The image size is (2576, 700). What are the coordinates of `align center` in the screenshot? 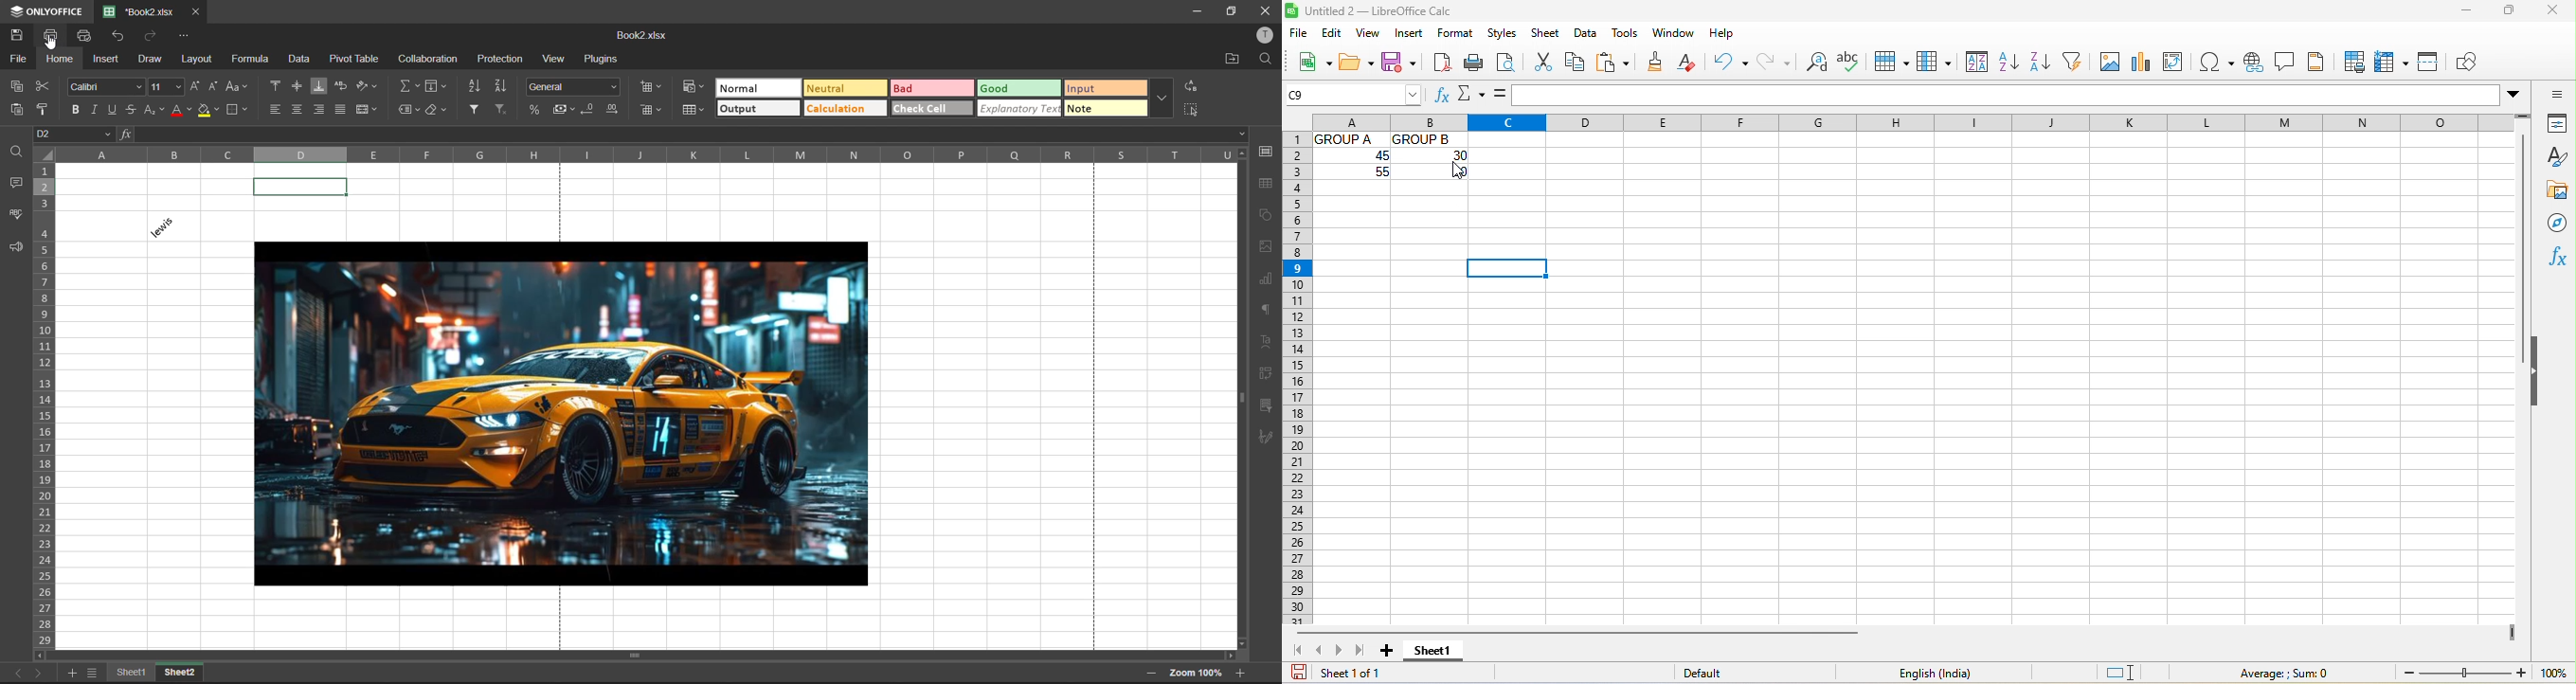 It's located at (297, 108).